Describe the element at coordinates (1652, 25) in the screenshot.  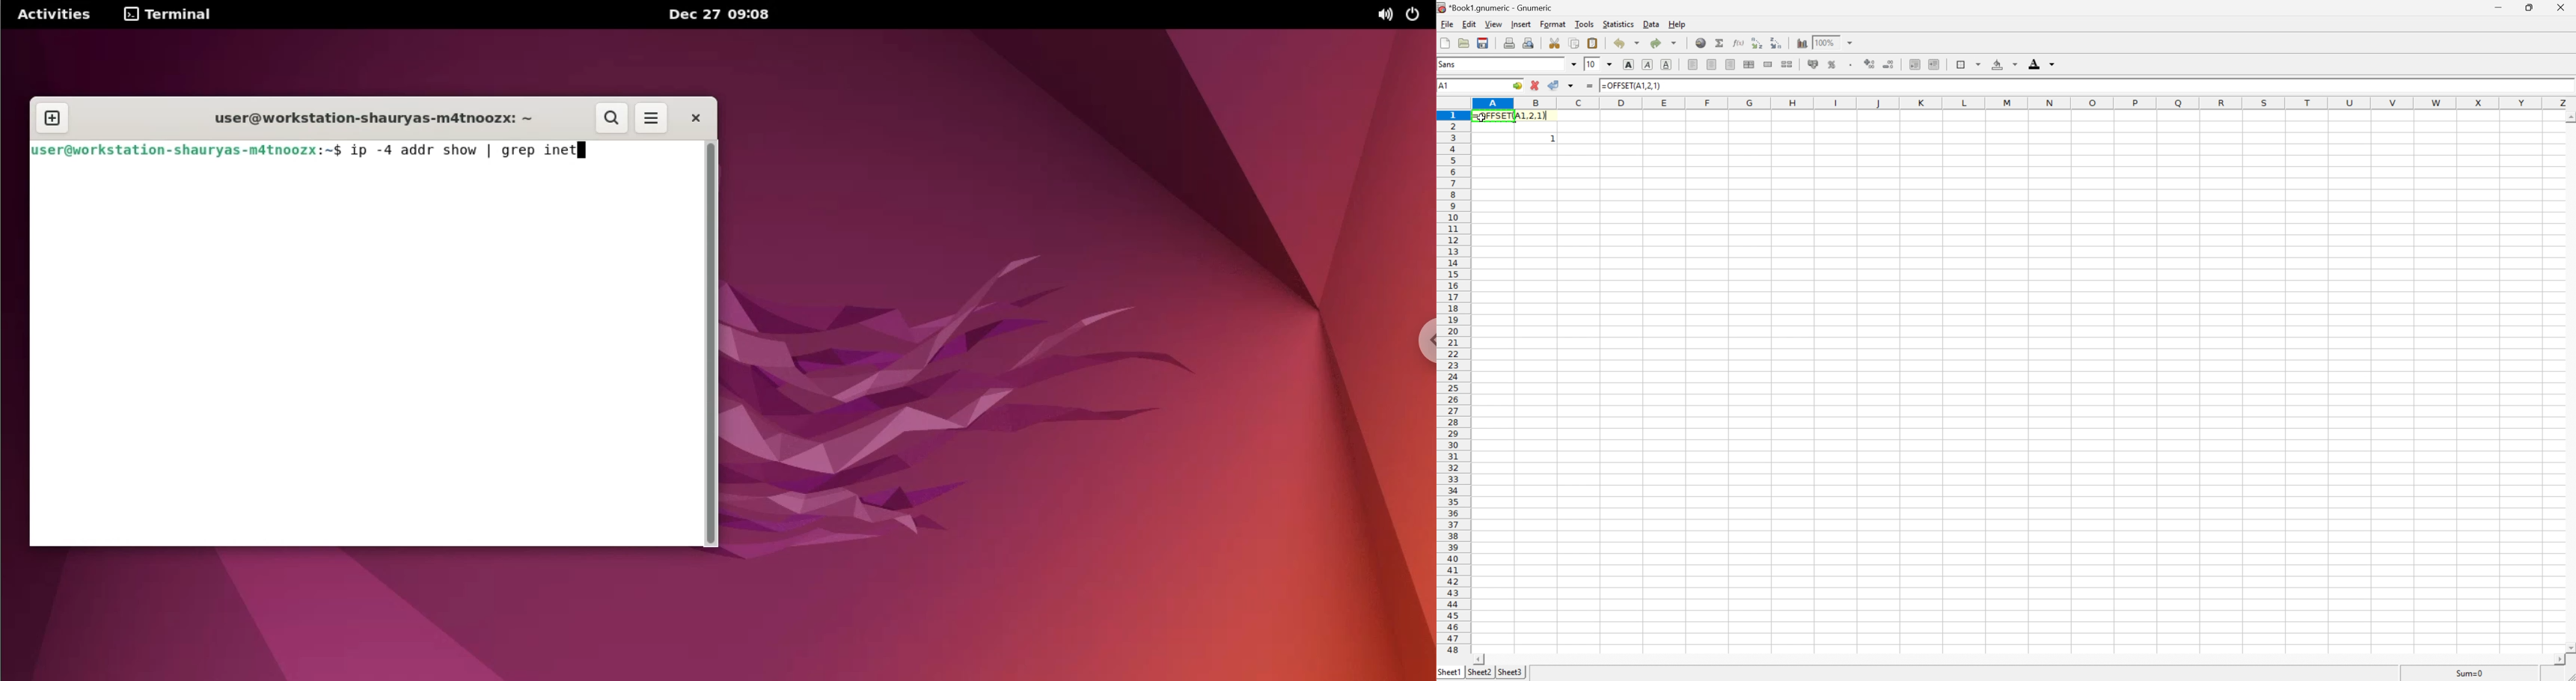
I see `data` at that location.